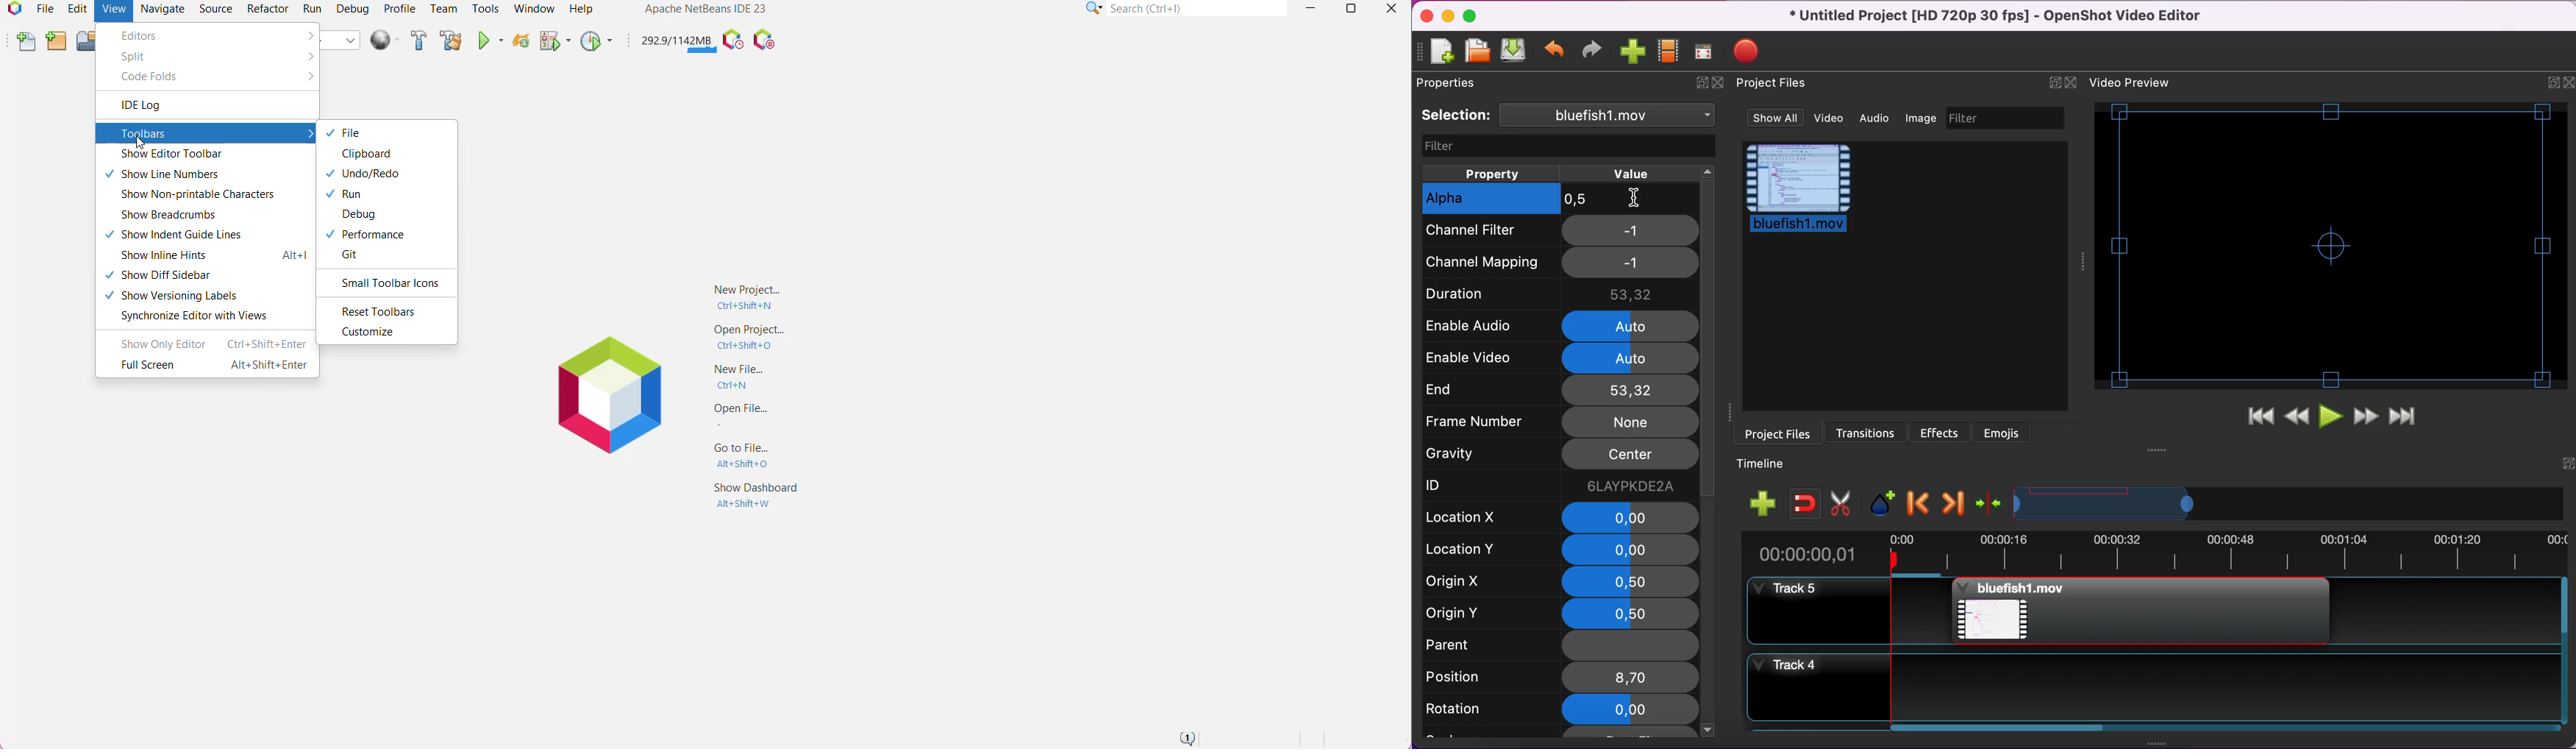 Image resolution: width=2576 pixels, height=756 pixels. I want to click on -1, so click(1630, 231).